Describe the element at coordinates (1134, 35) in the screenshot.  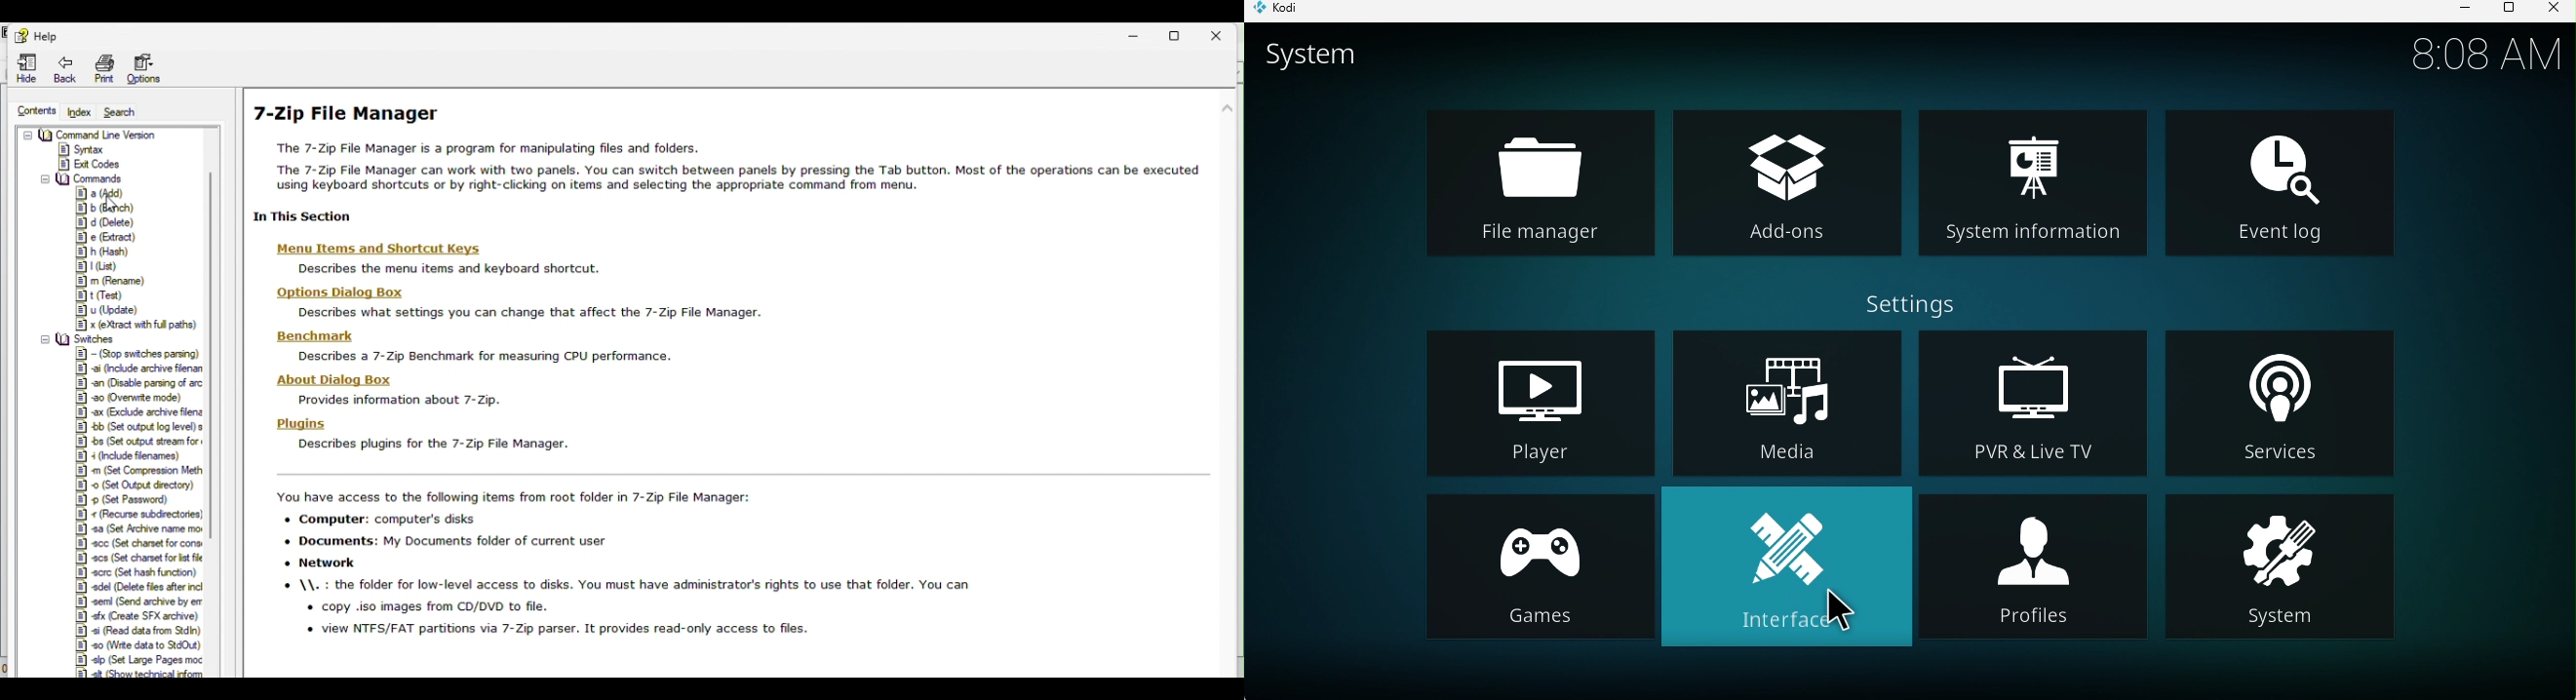
I see `minimize` at that location.